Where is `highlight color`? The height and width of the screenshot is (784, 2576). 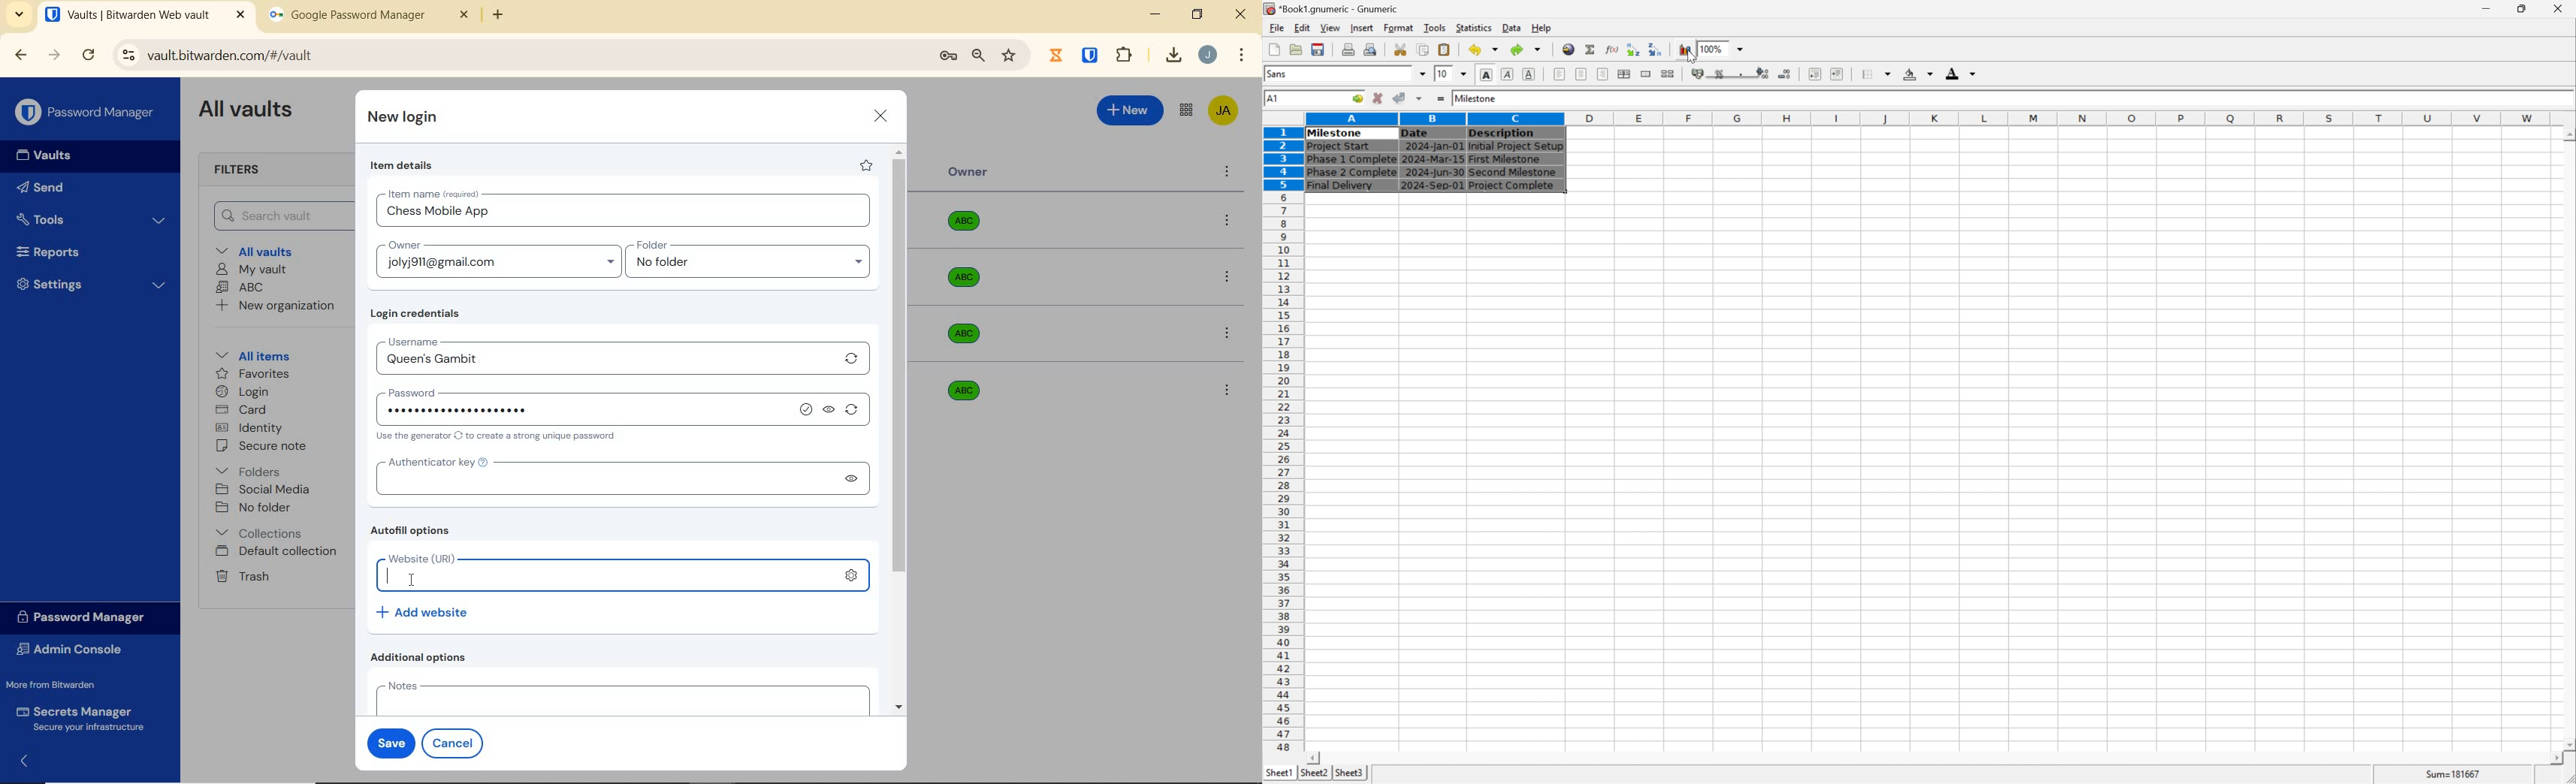 highlight color is located at coordinates (1916, 72).